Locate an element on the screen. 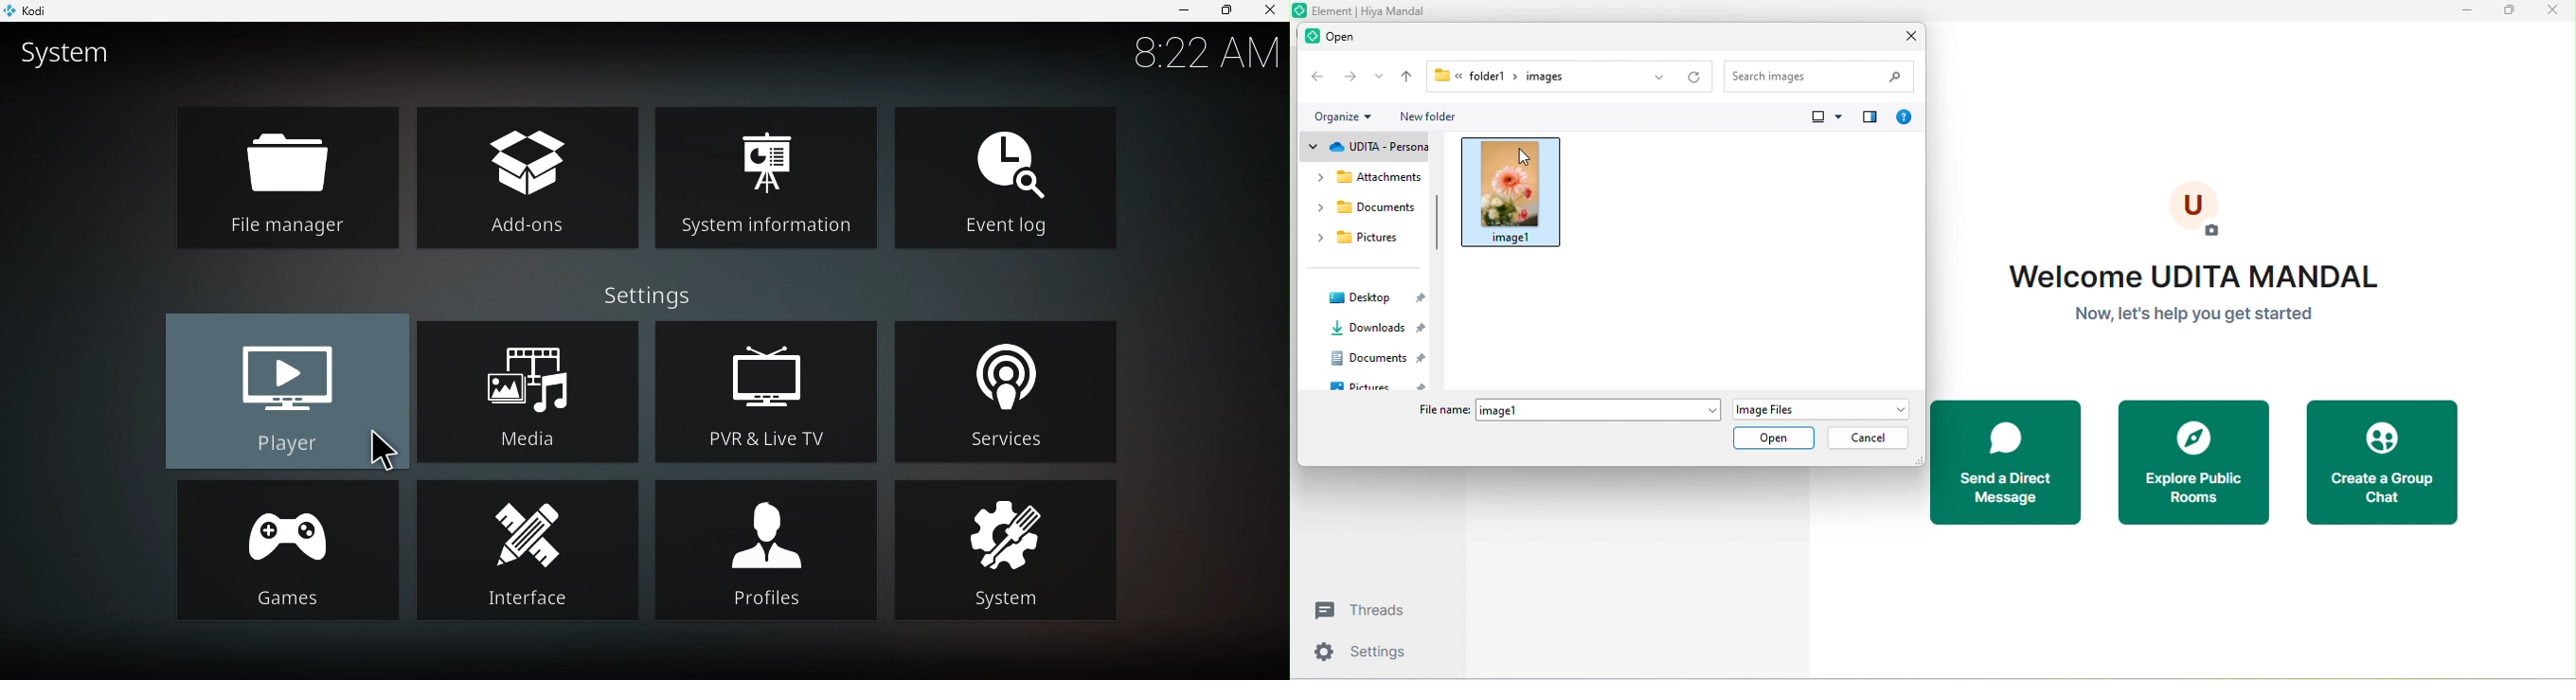  up to desktop is located at coordinates (1407, 78).